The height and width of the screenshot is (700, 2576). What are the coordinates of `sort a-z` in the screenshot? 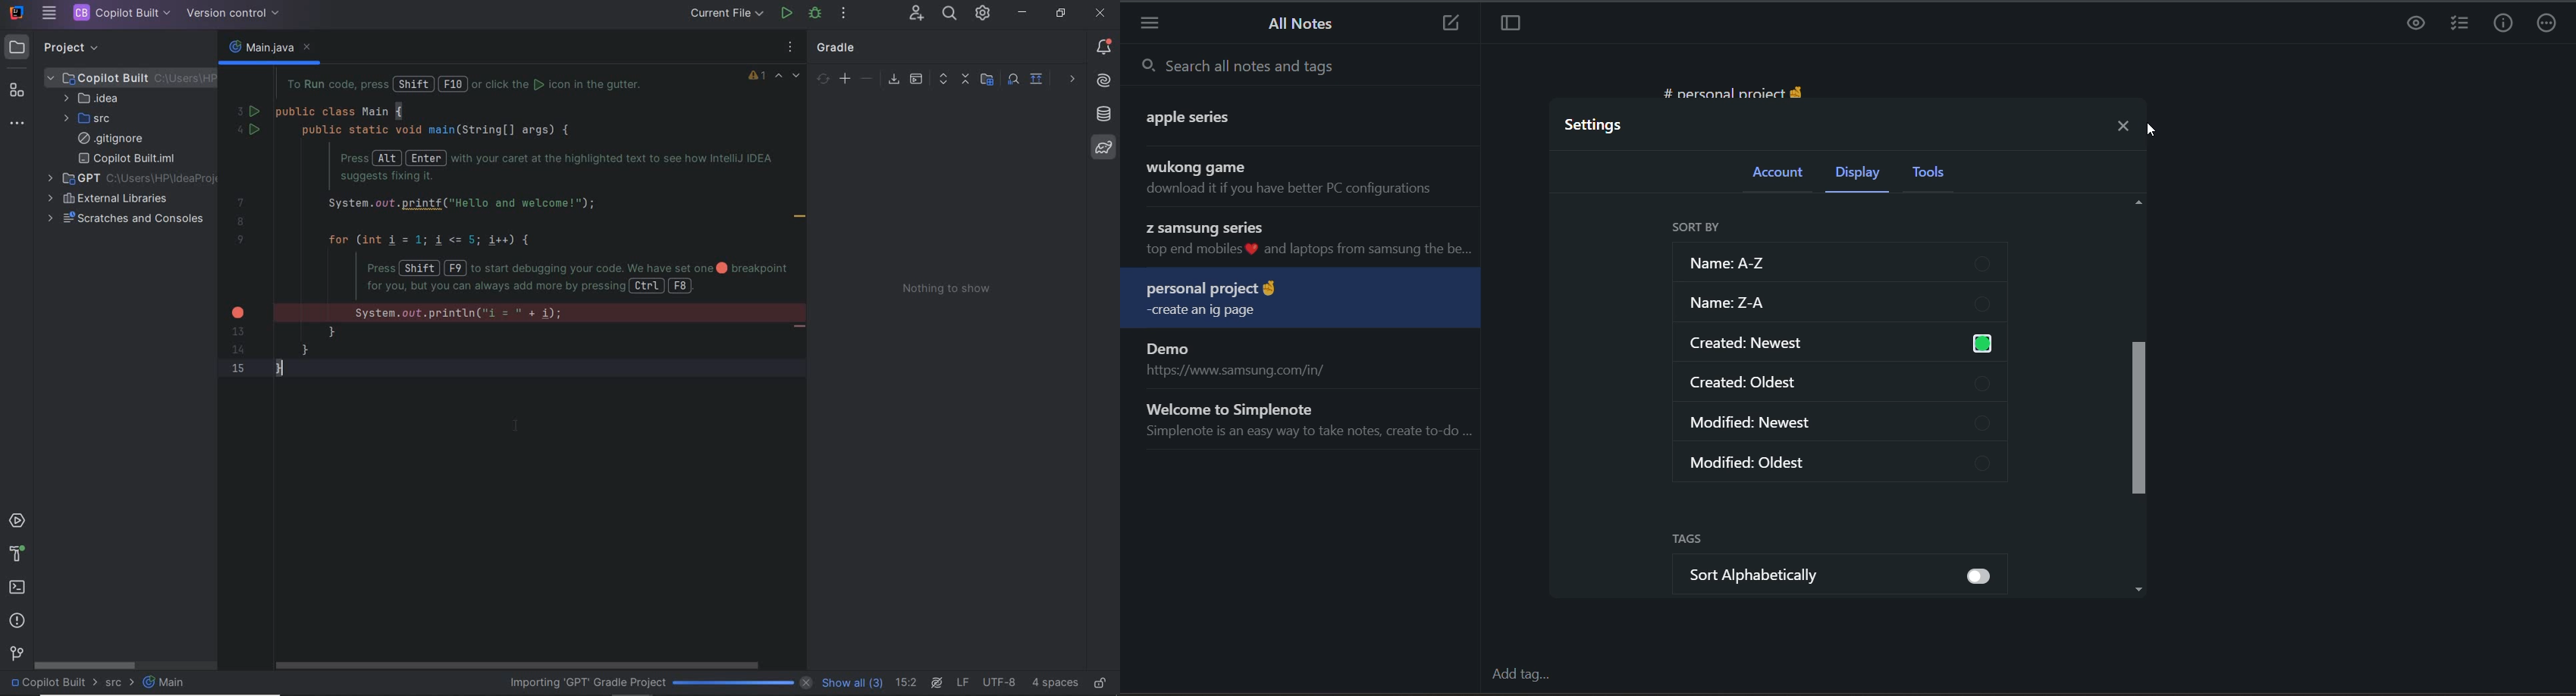 It's located at (1849, 265).